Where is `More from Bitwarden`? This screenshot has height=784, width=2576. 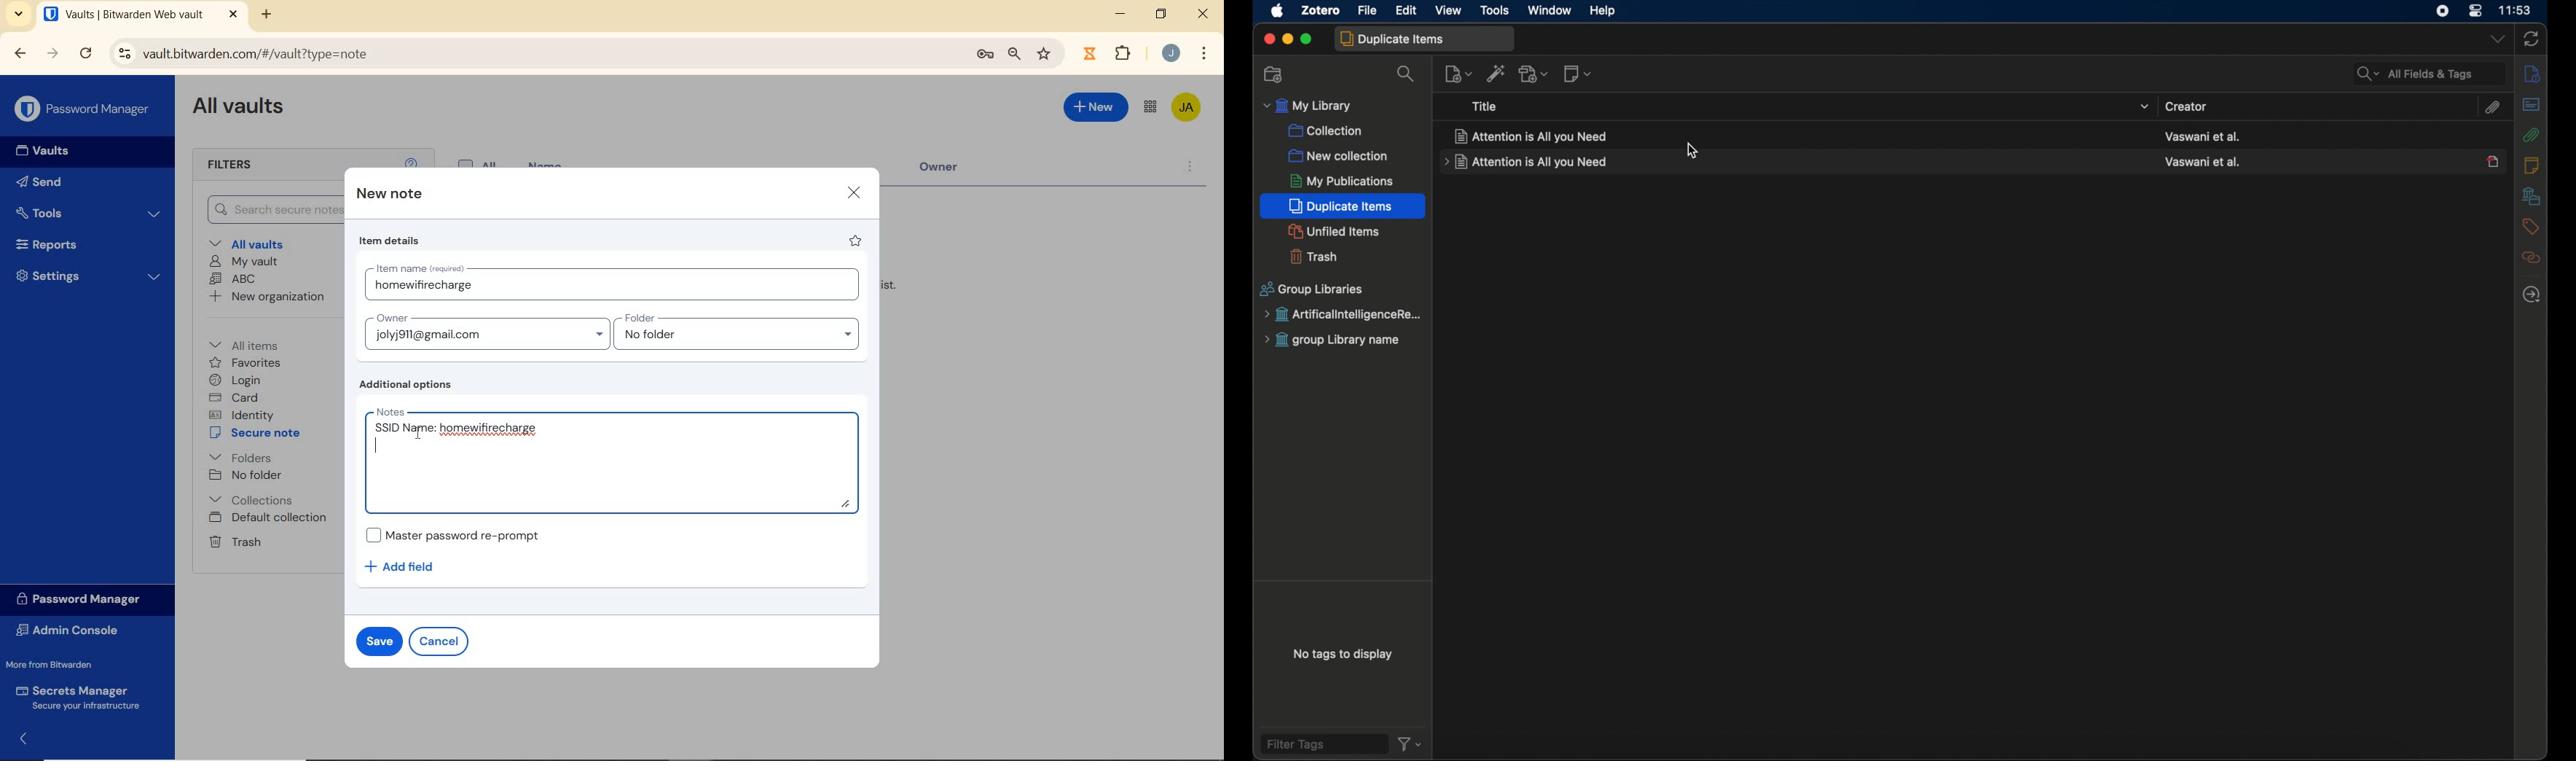 More from Bitwarden is located at coordinates (59, 664).